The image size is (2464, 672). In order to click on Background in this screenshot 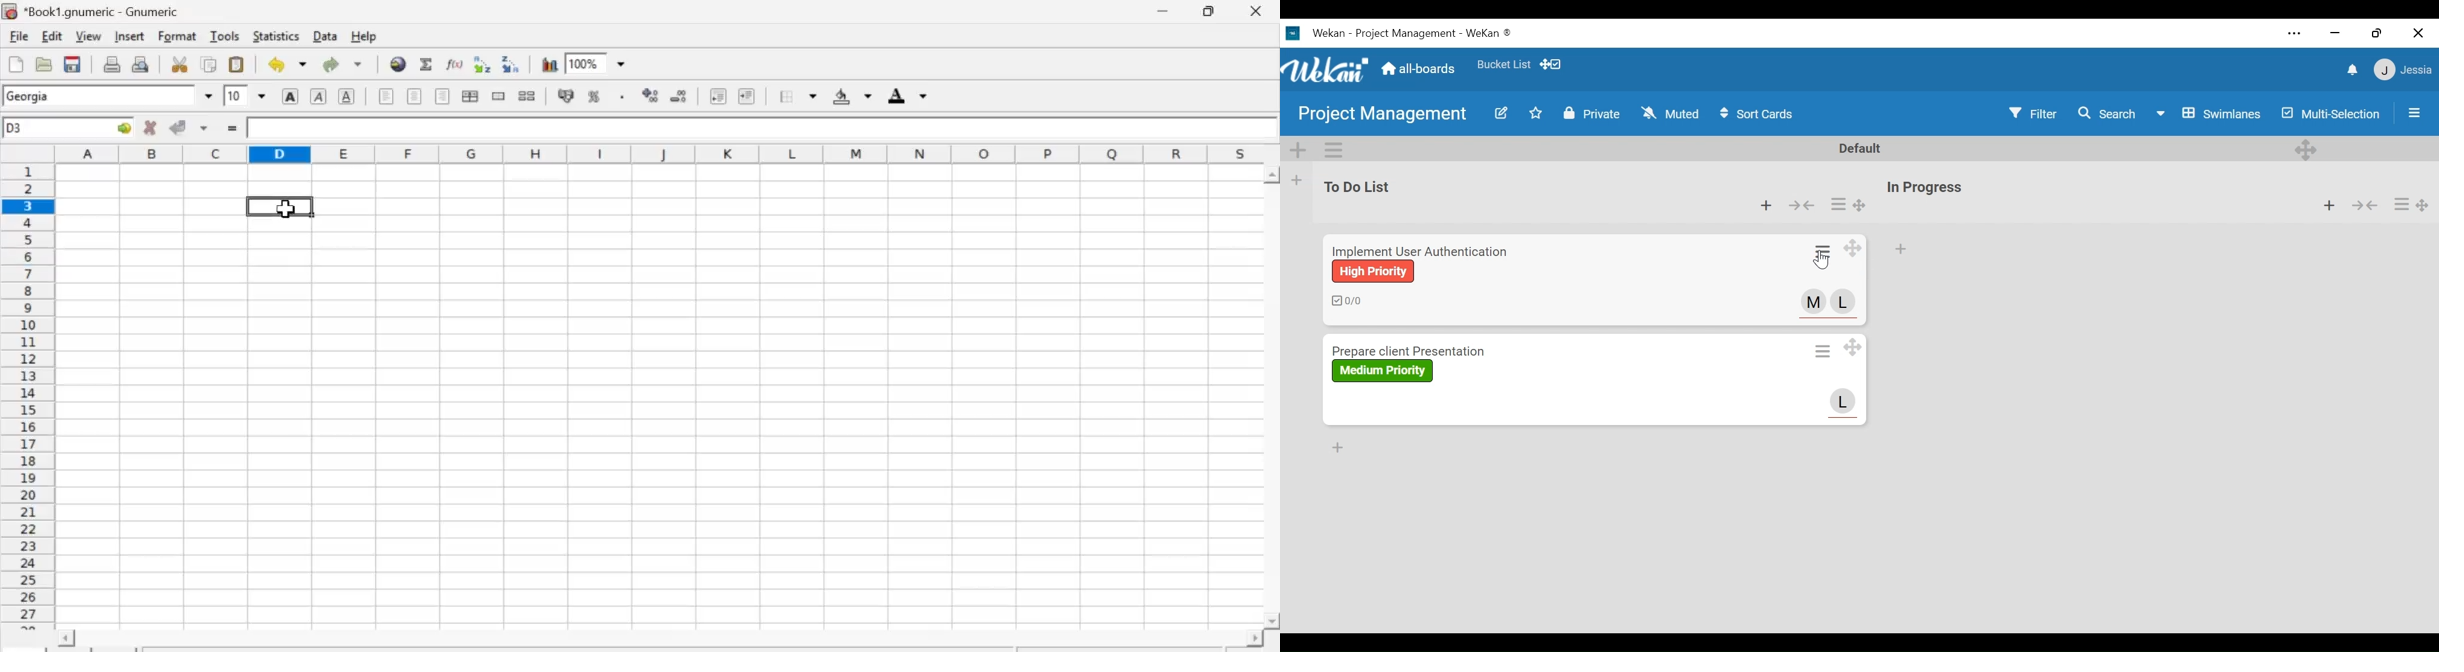, I will do `click(853, 95)`.